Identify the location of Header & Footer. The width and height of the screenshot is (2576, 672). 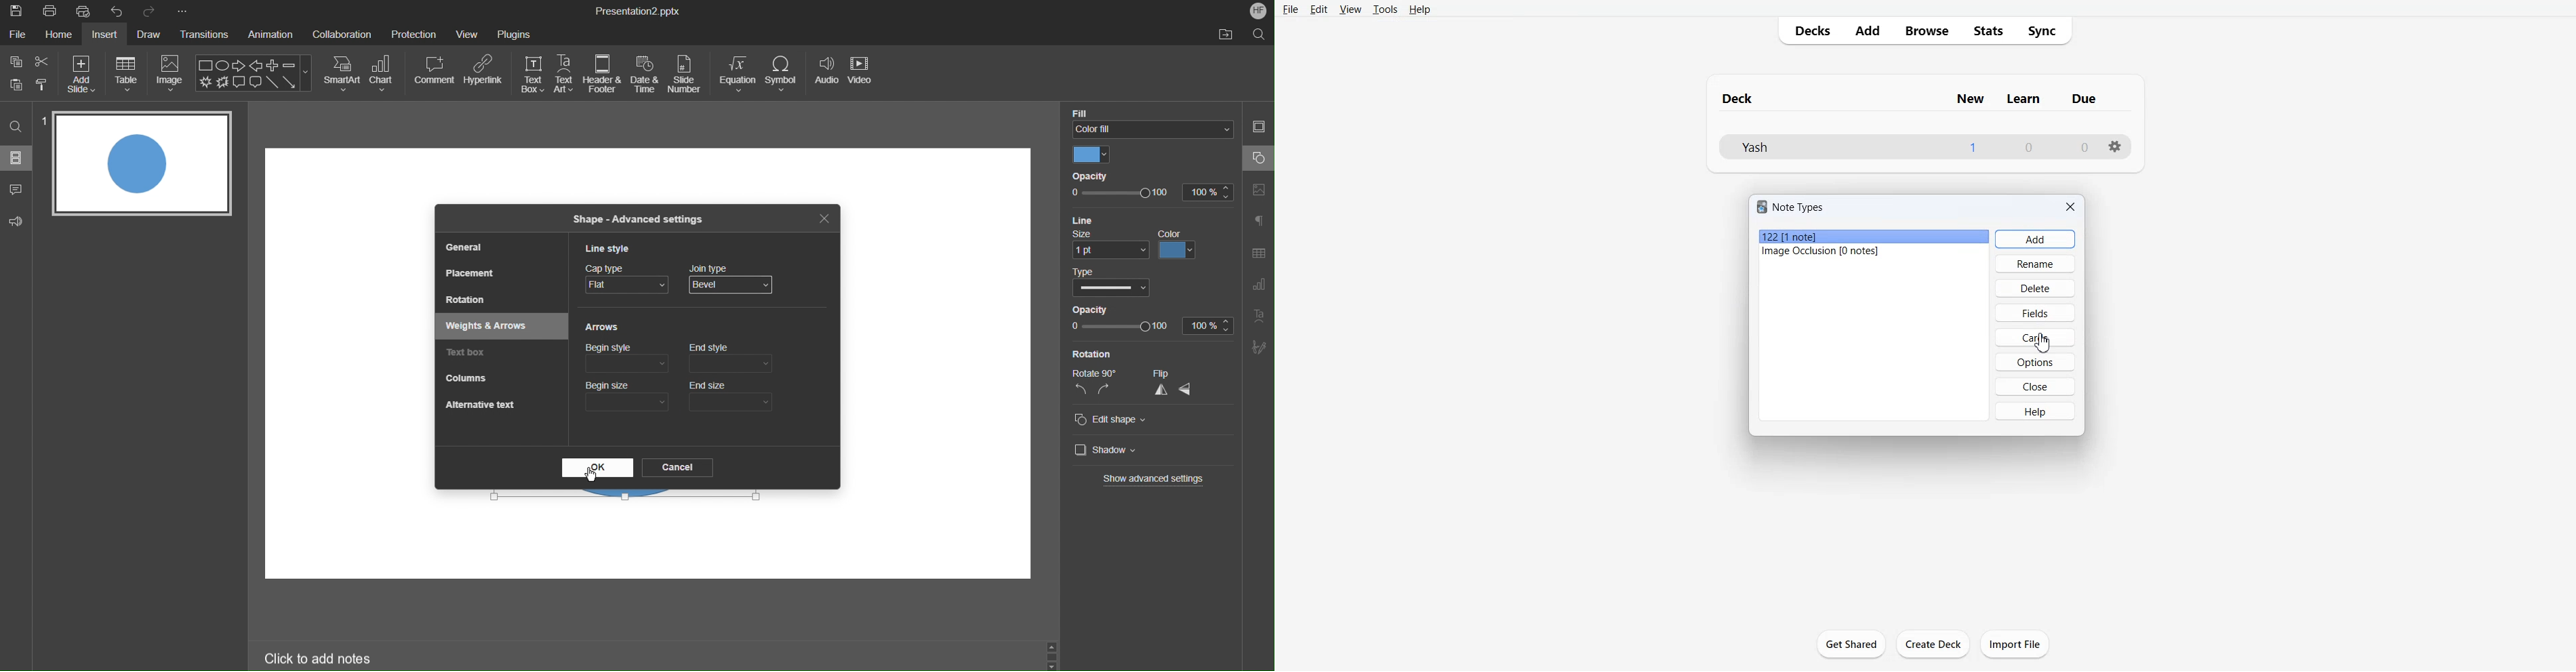
(603, 74).